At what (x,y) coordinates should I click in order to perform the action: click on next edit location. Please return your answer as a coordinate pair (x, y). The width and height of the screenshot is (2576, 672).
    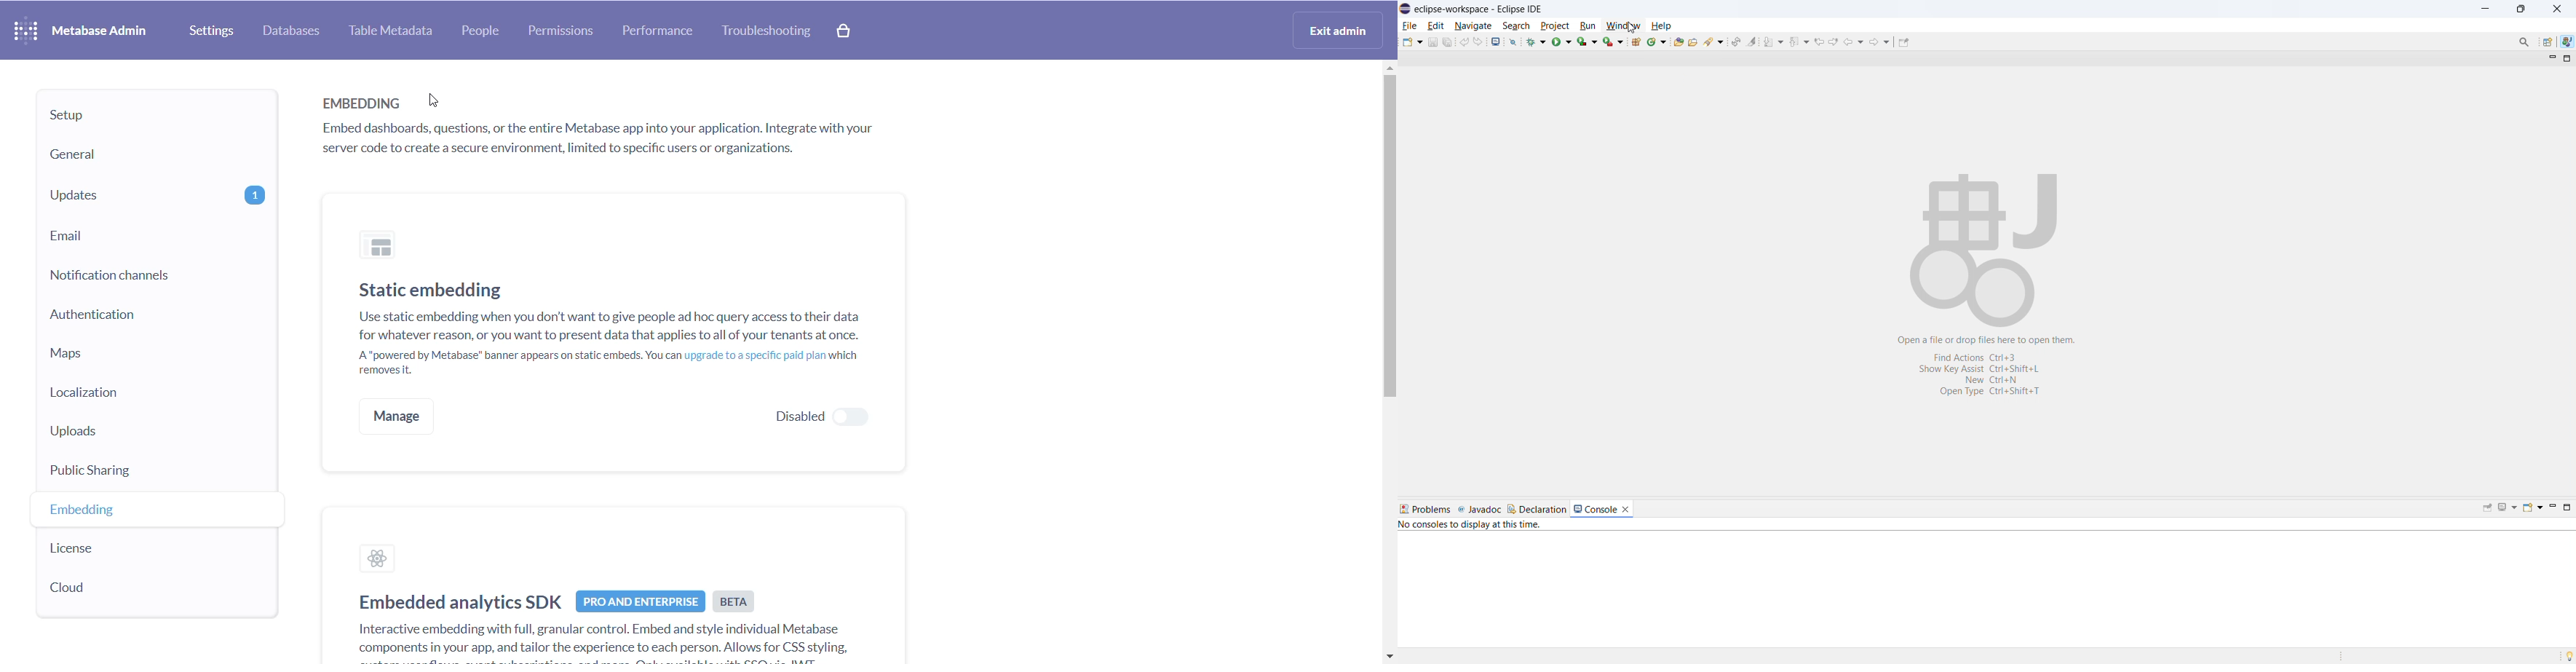
    Looking at the image, I should click on (1833, 41).